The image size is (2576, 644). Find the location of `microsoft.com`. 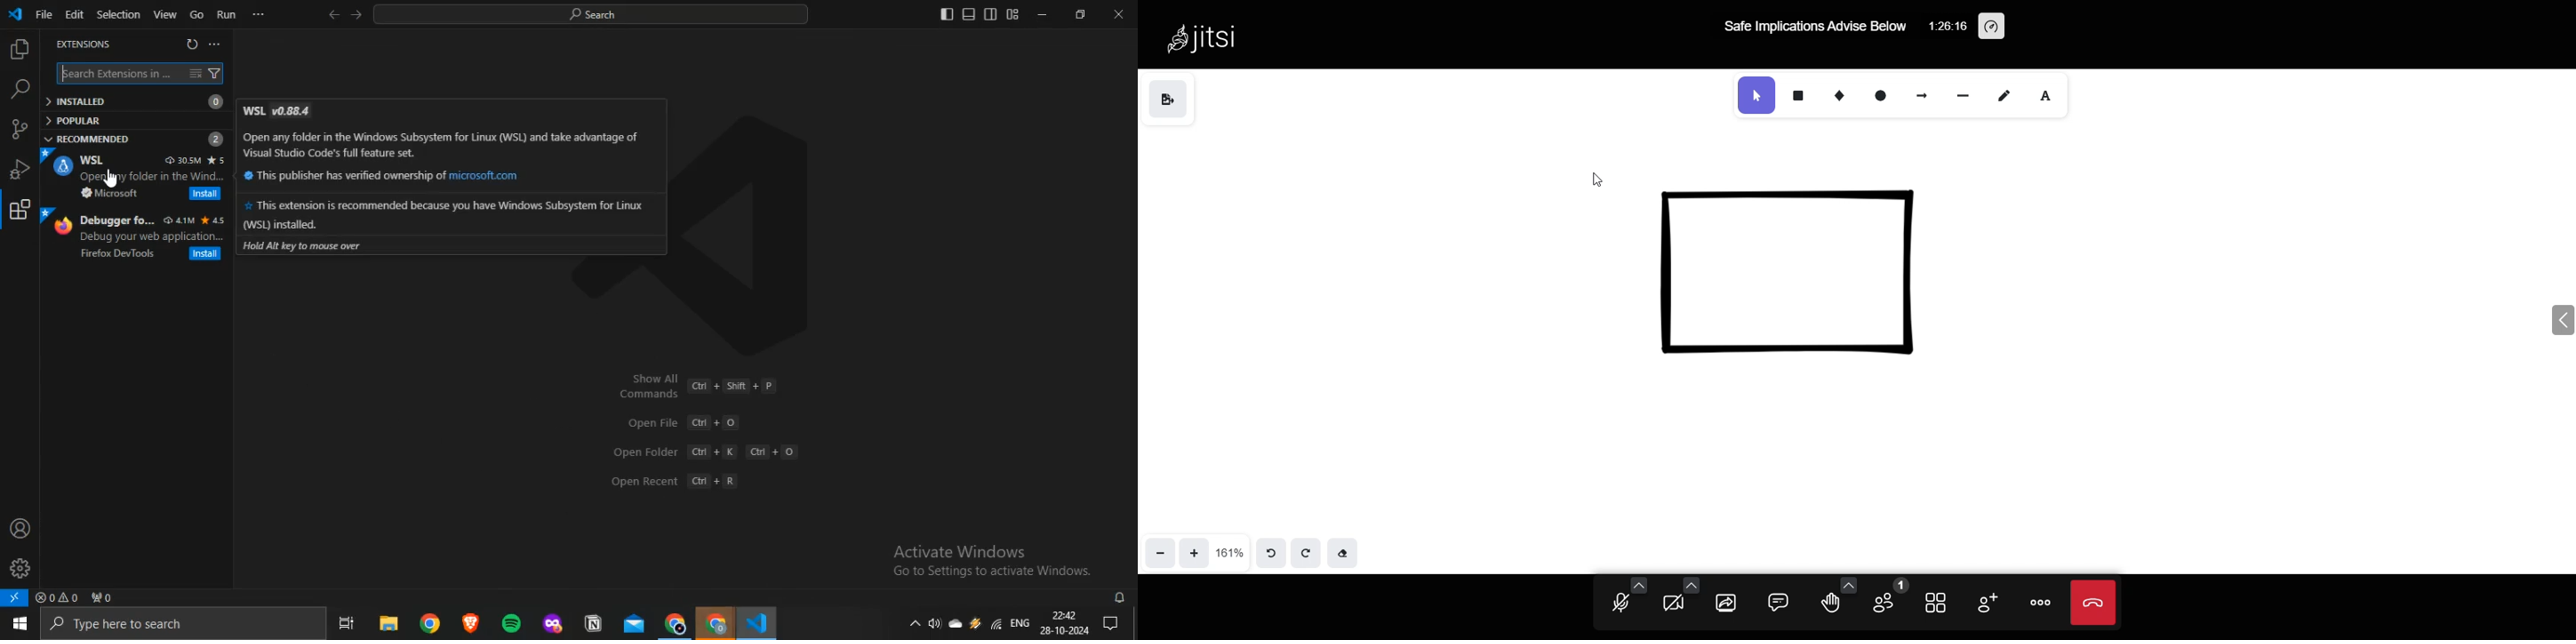

microsoft.com is located at coordinates (485, 175).